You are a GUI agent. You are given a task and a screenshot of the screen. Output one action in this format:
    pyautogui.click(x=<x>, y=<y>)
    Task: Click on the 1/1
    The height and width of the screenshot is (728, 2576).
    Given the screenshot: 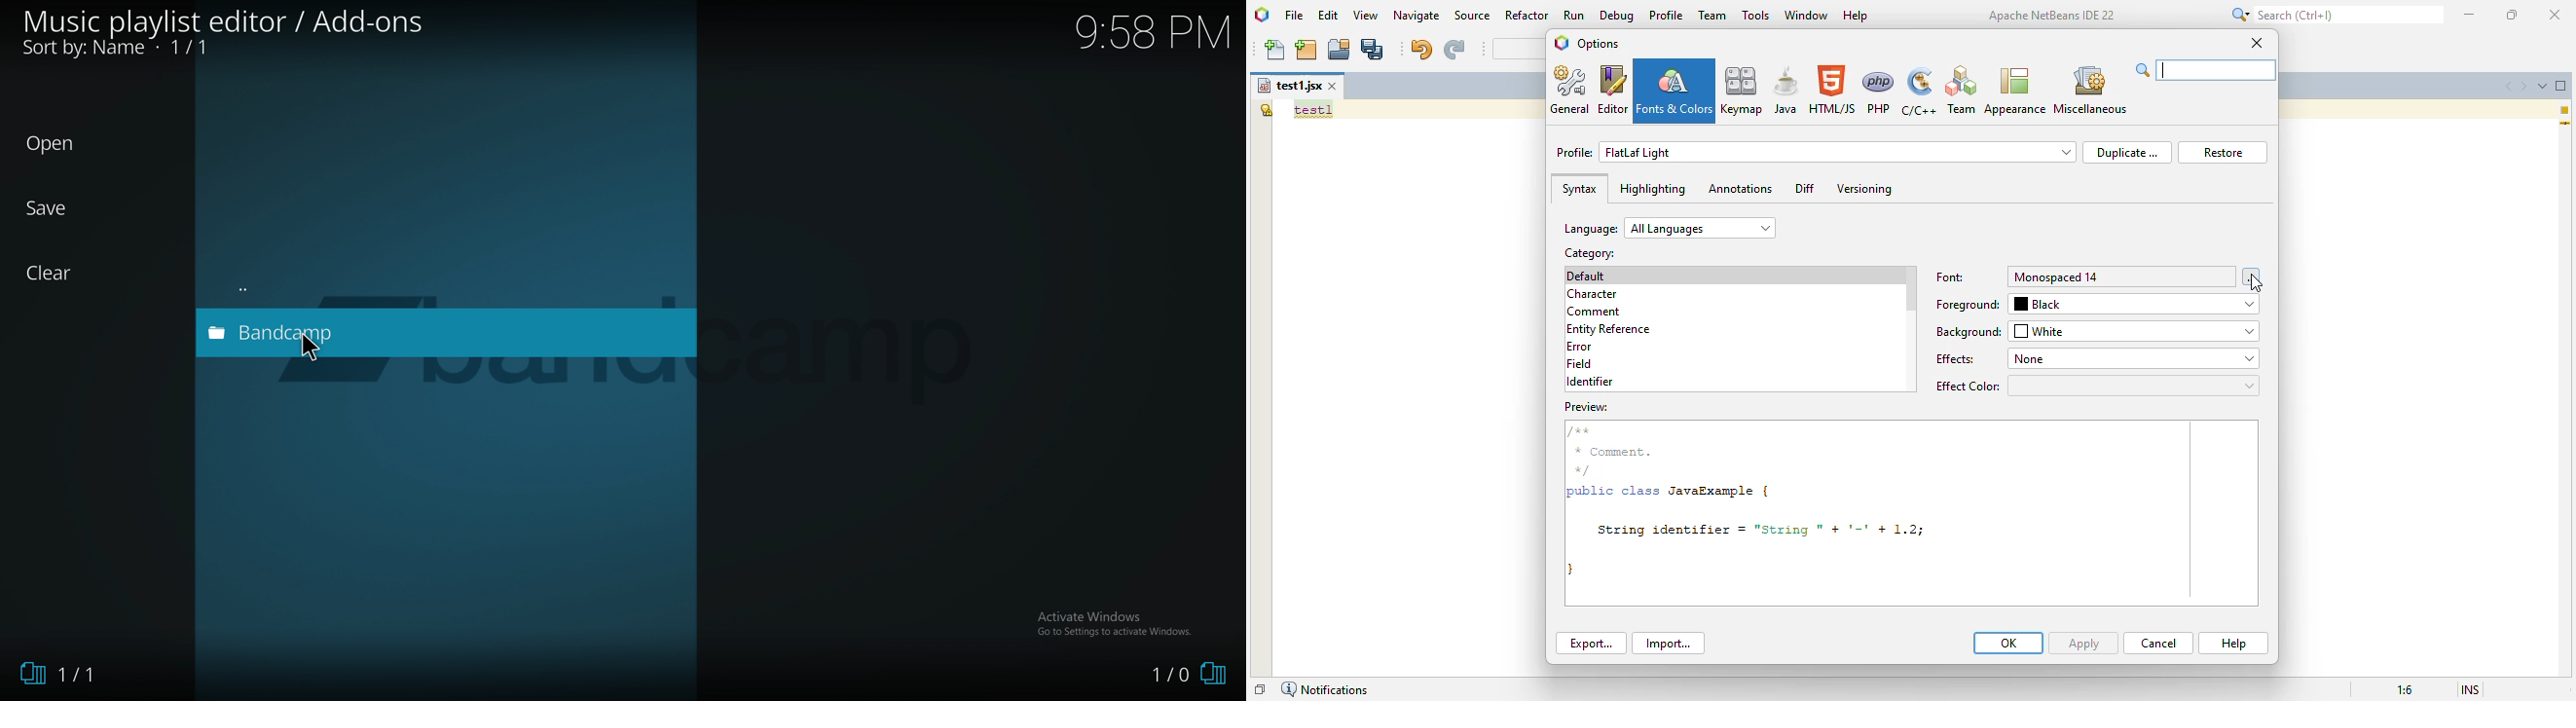 What is the action you would take?
    pyautogui.click(x=65, y=678)
    